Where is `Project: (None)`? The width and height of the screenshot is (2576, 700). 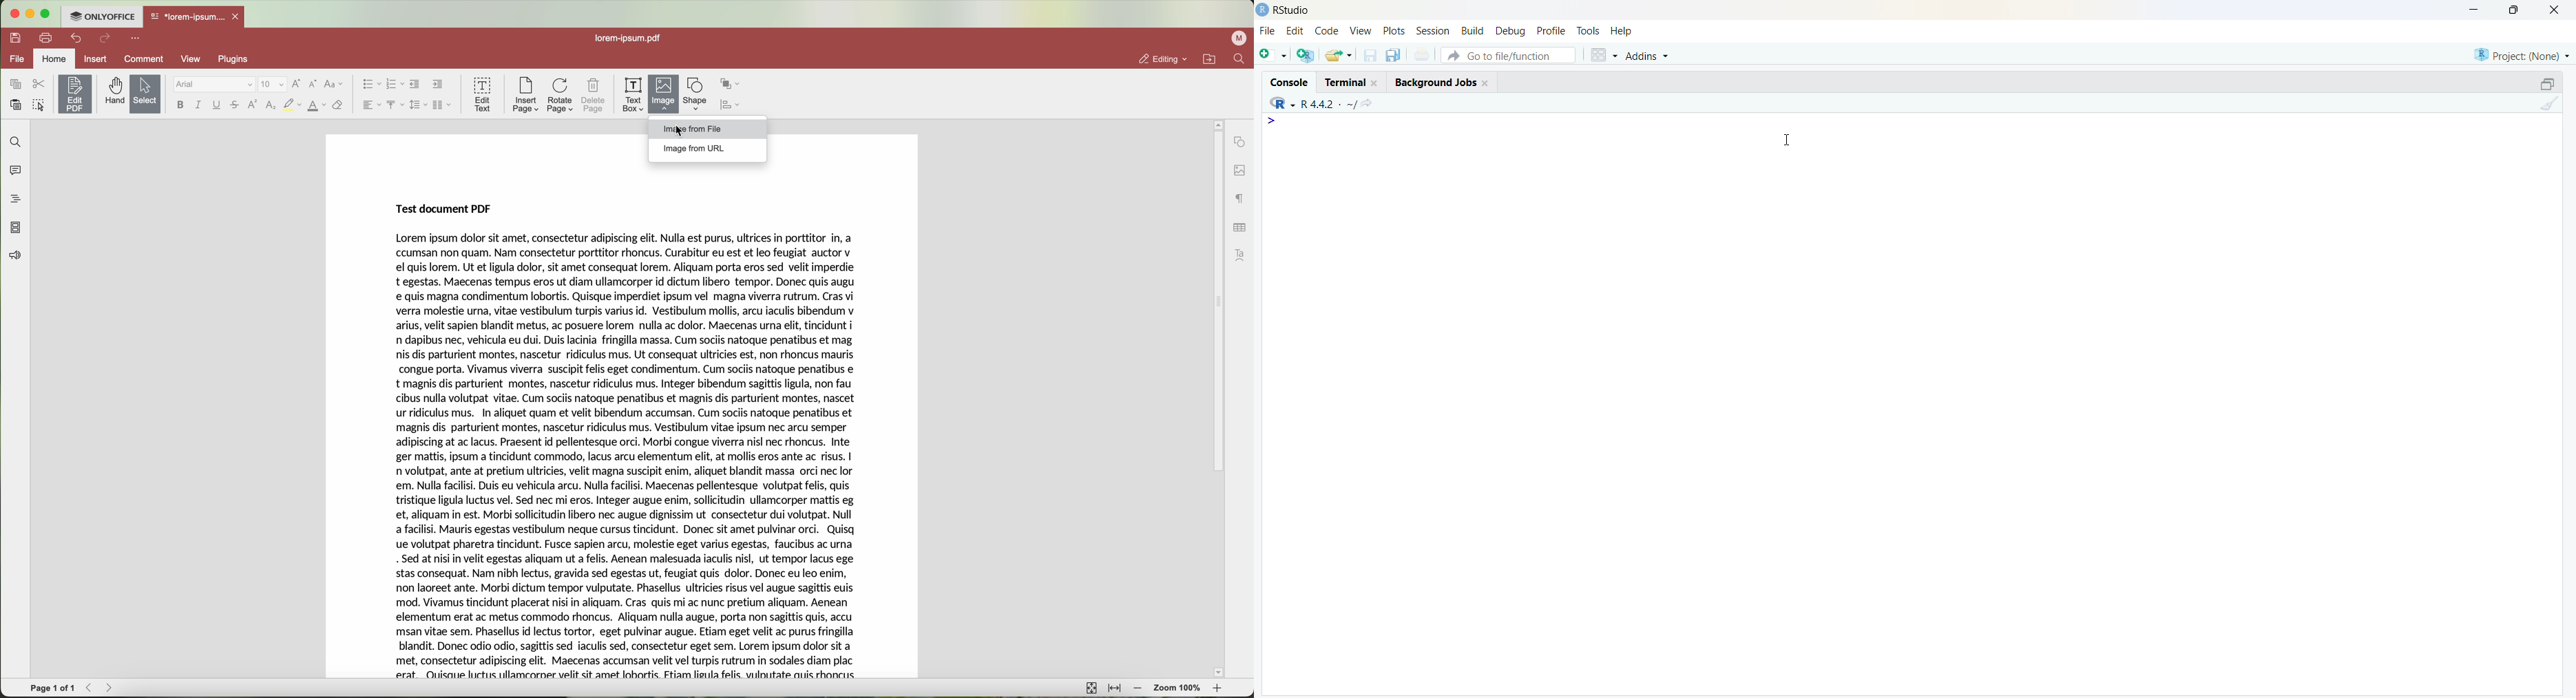 Project: (None) is located at coordinates (2522, 55).